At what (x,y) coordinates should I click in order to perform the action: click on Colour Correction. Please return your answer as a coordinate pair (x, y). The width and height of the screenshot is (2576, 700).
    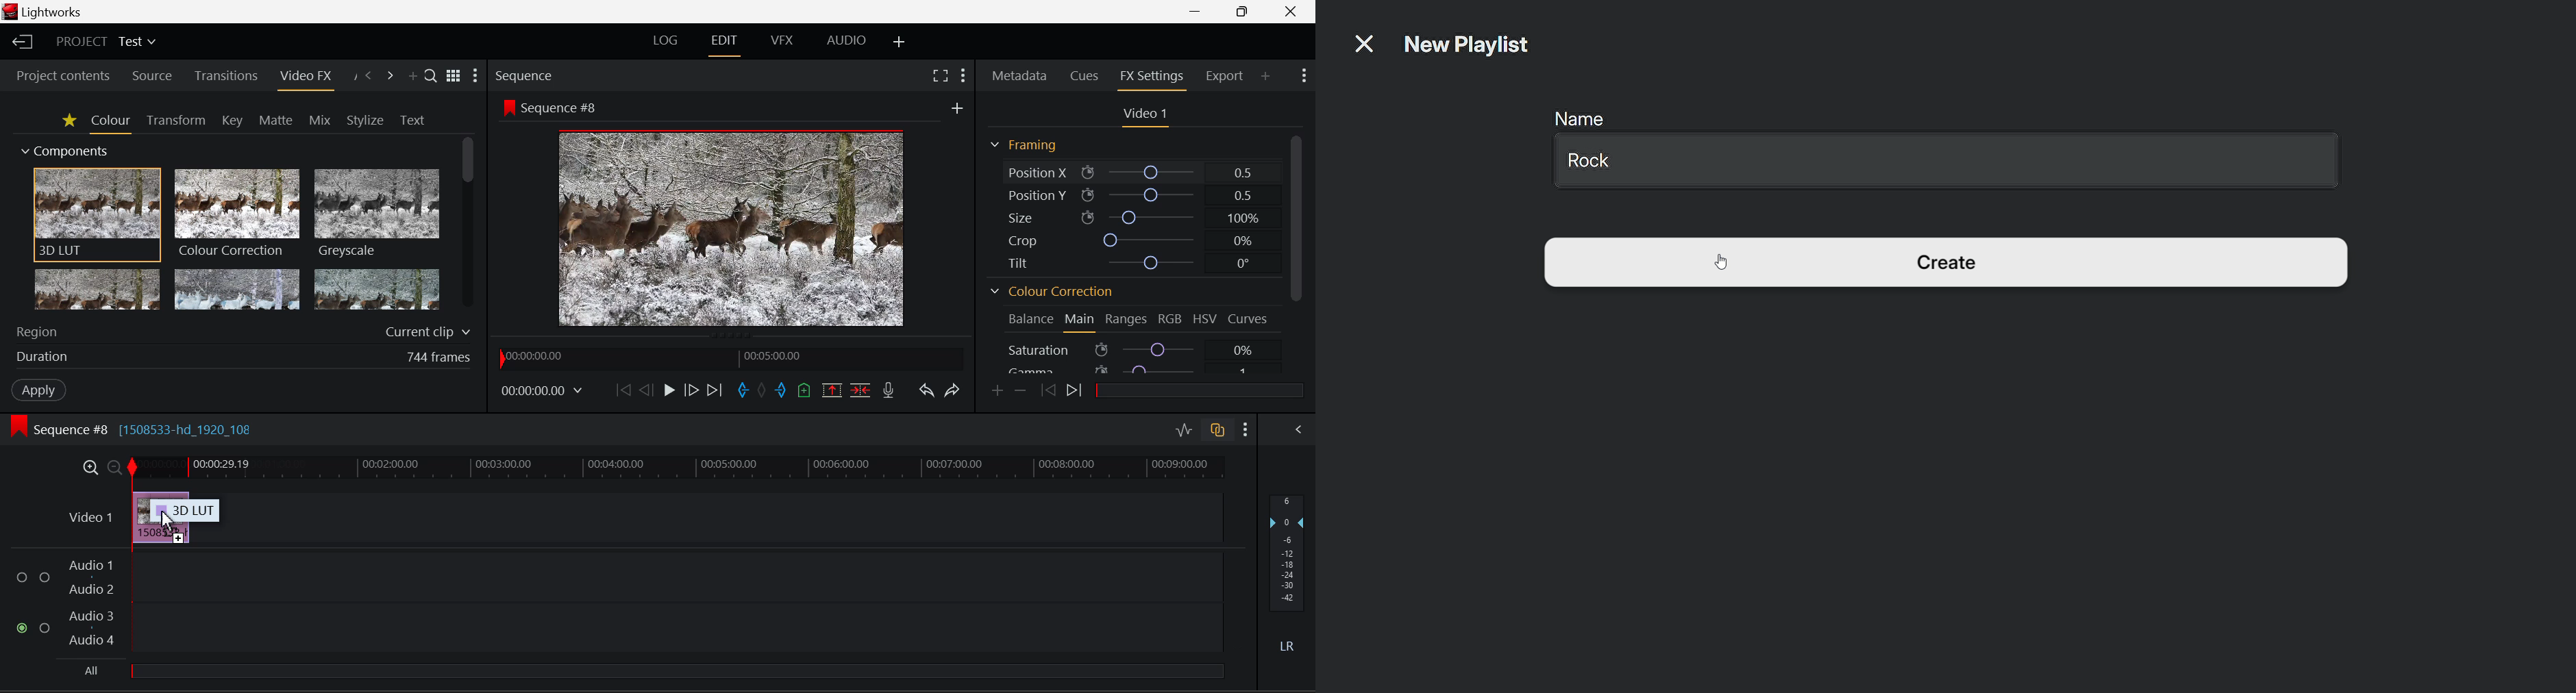
    Looking at the image, I should click on (238, 214).